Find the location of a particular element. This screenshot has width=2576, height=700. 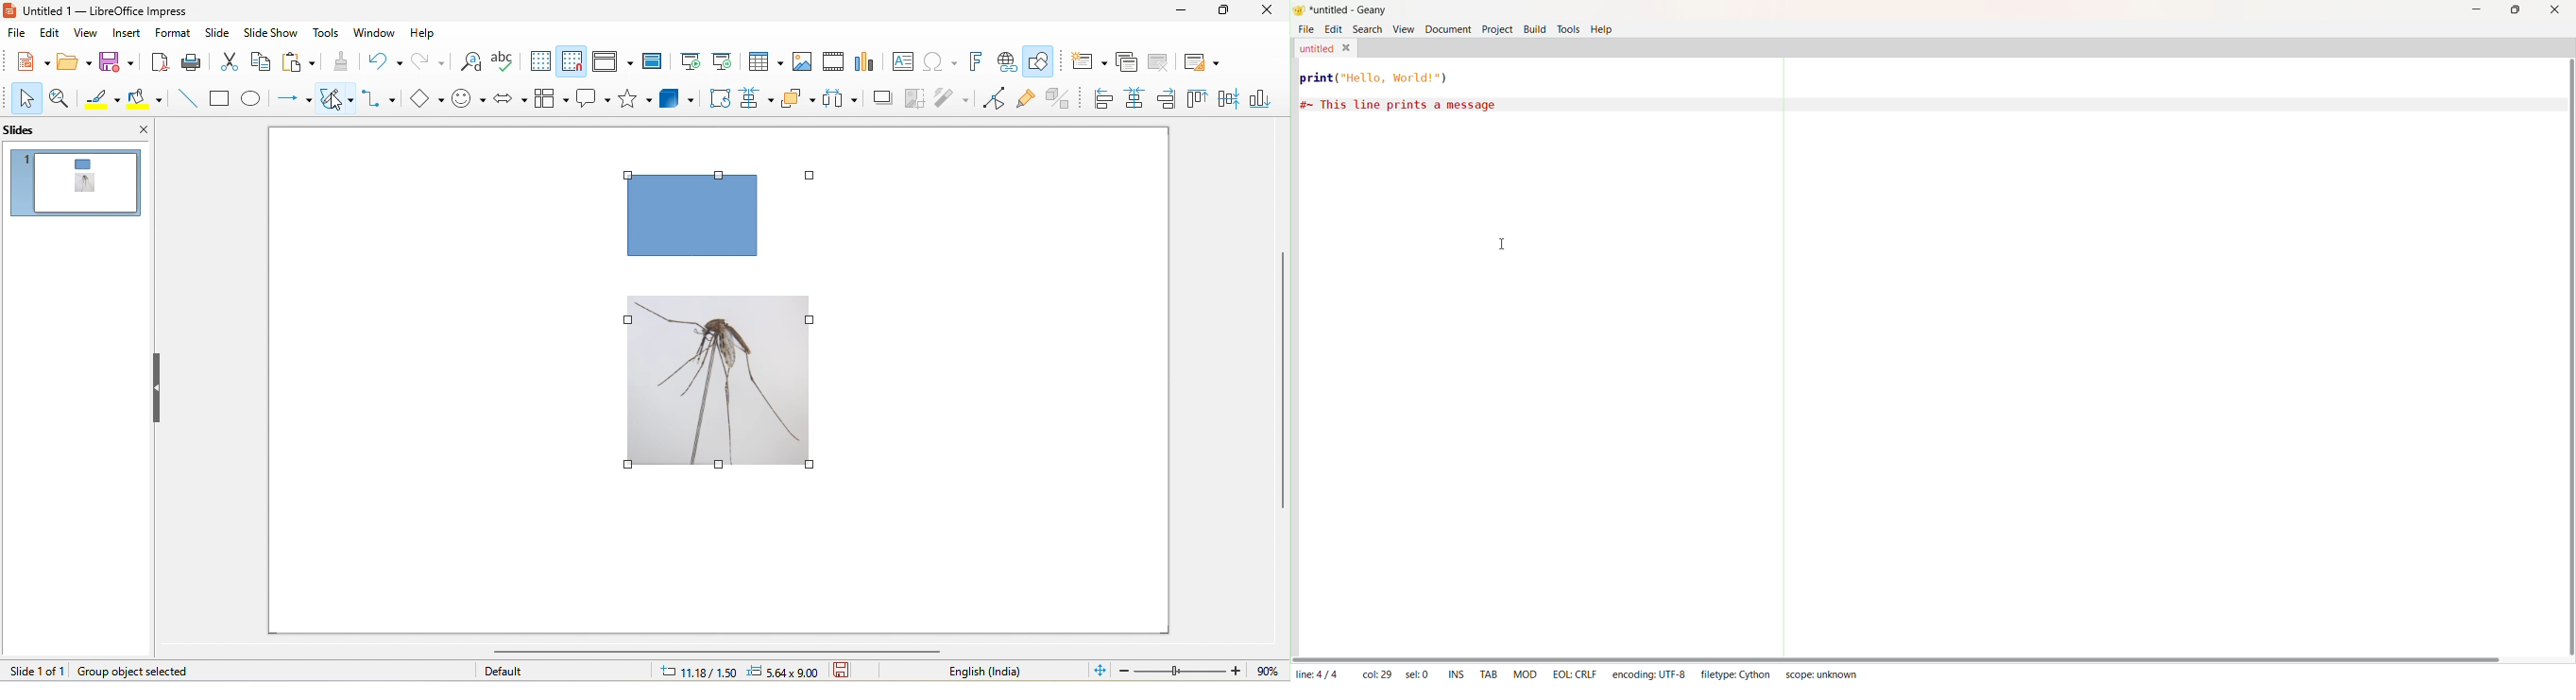

select is located at coordinates (24, 98).